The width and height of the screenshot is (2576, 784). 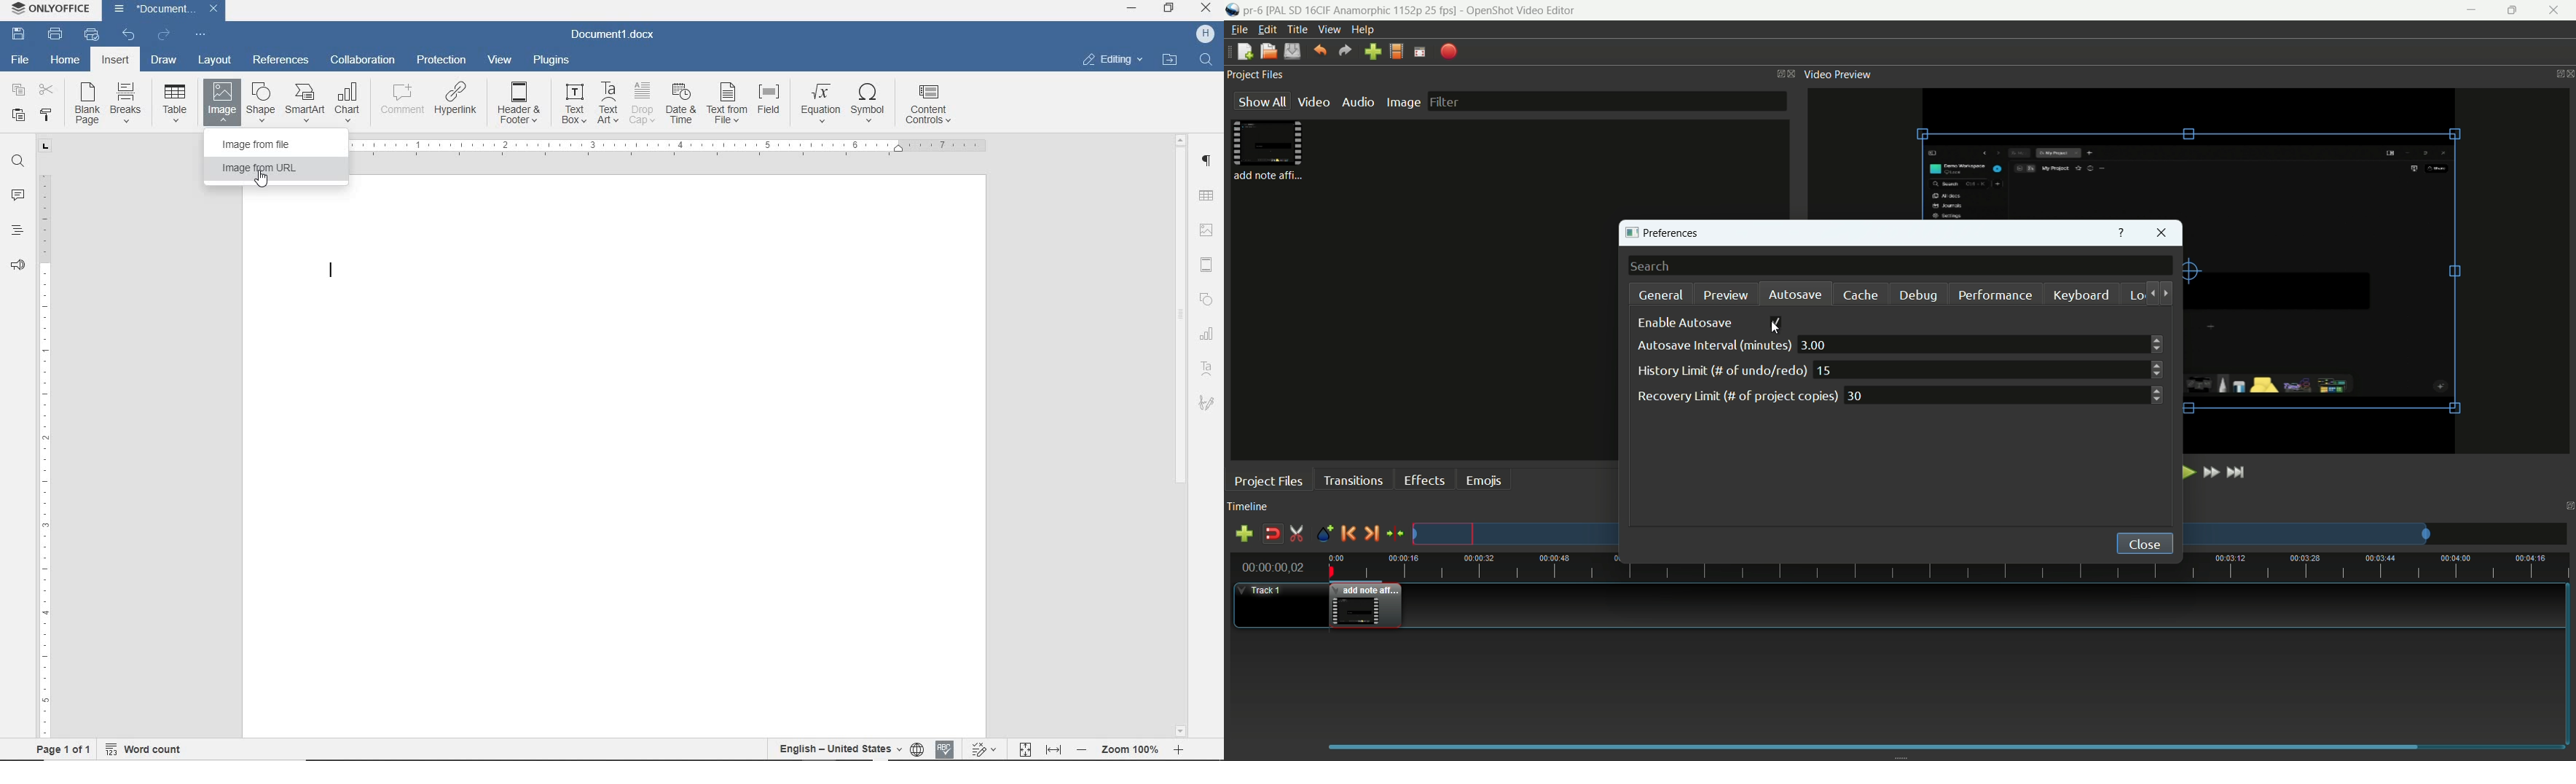 I want to click on export, so click(x=1449, y=53).